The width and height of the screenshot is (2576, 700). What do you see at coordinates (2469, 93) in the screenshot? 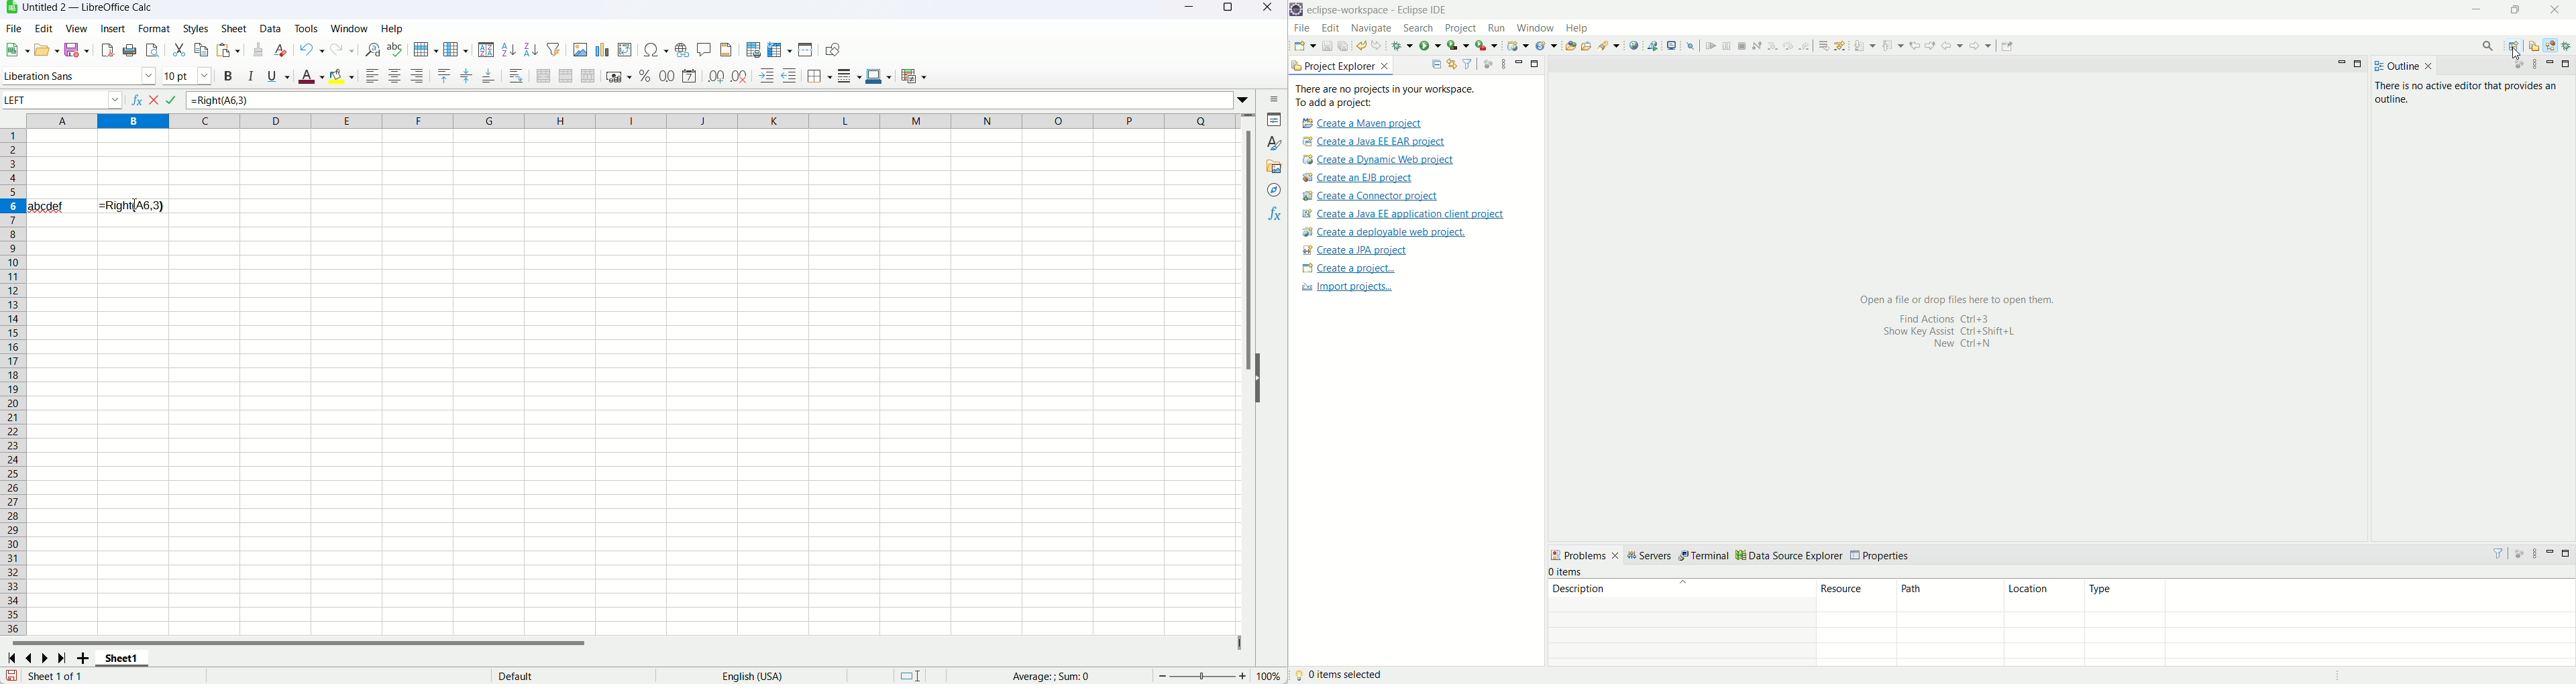
I see `there is no active editor that provides an outline` at bounding box center [2469, 93].